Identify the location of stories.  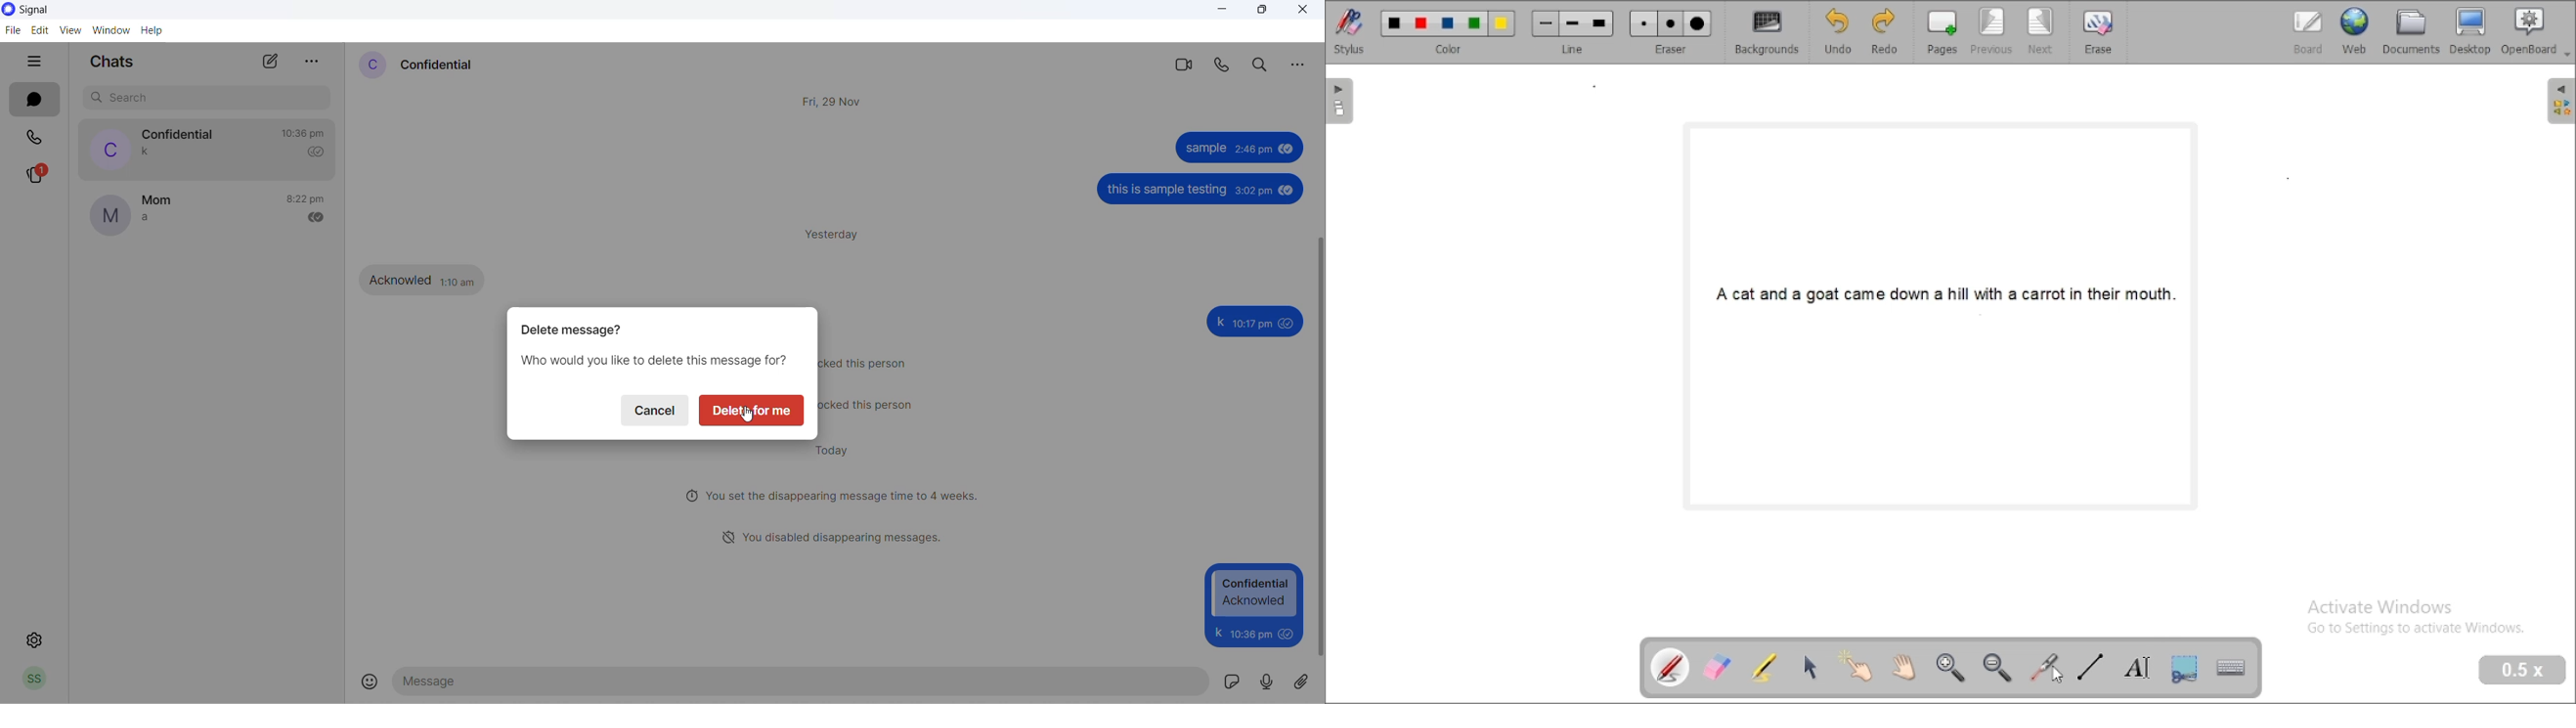
(37, 176).